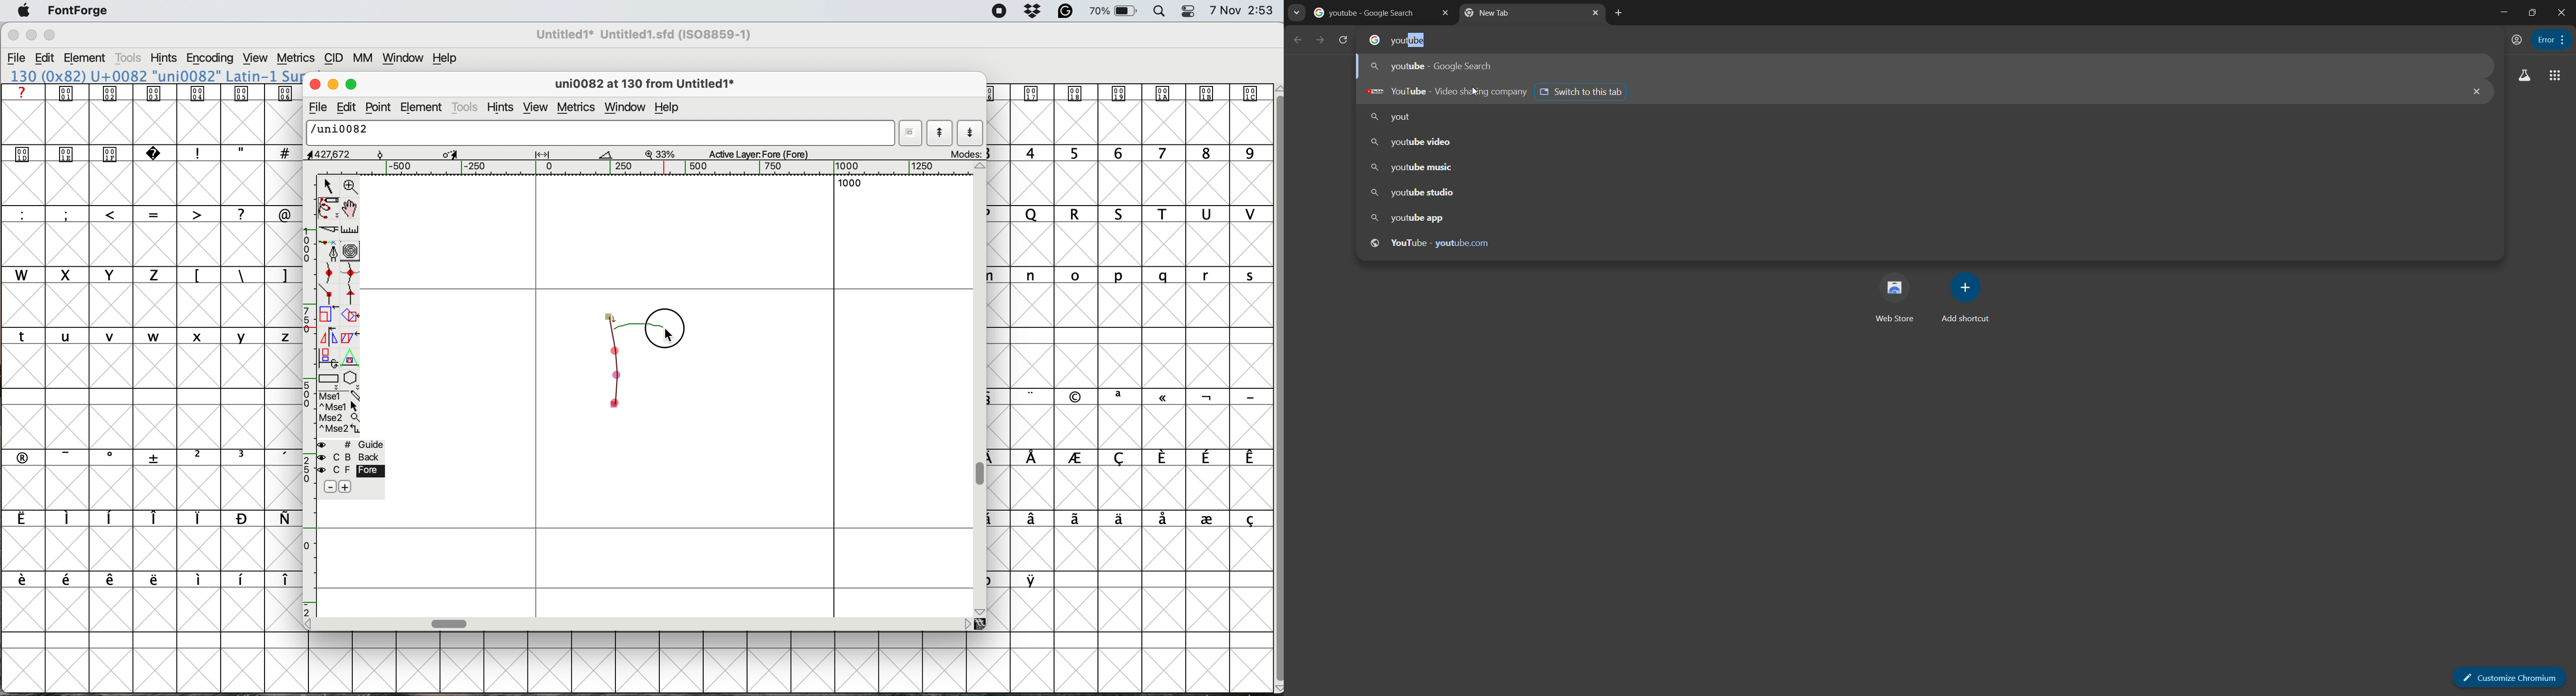 Image resolution: width=2576 pixels, height=700 pixels. Describe the element at coordinates (1129, 519) in the screenshot. I see `special characters` at that location.